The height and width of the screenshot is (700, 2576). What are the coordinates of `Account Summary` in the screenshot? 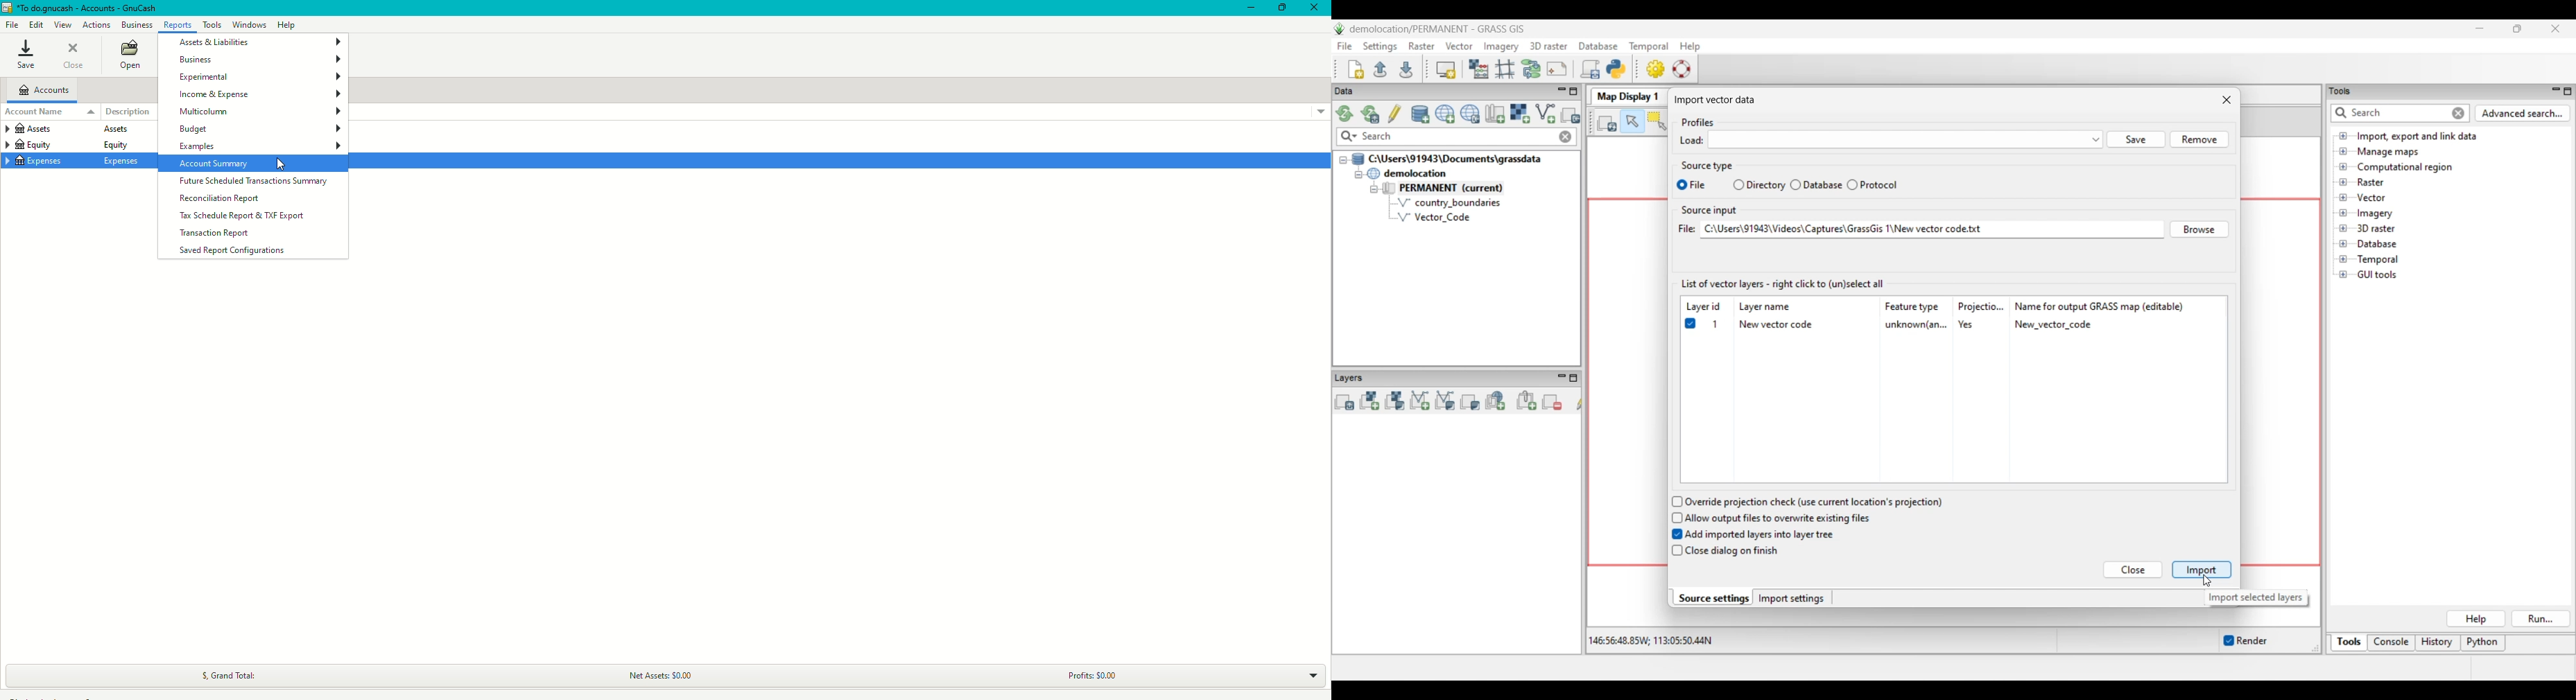 It's located at (217, 163).